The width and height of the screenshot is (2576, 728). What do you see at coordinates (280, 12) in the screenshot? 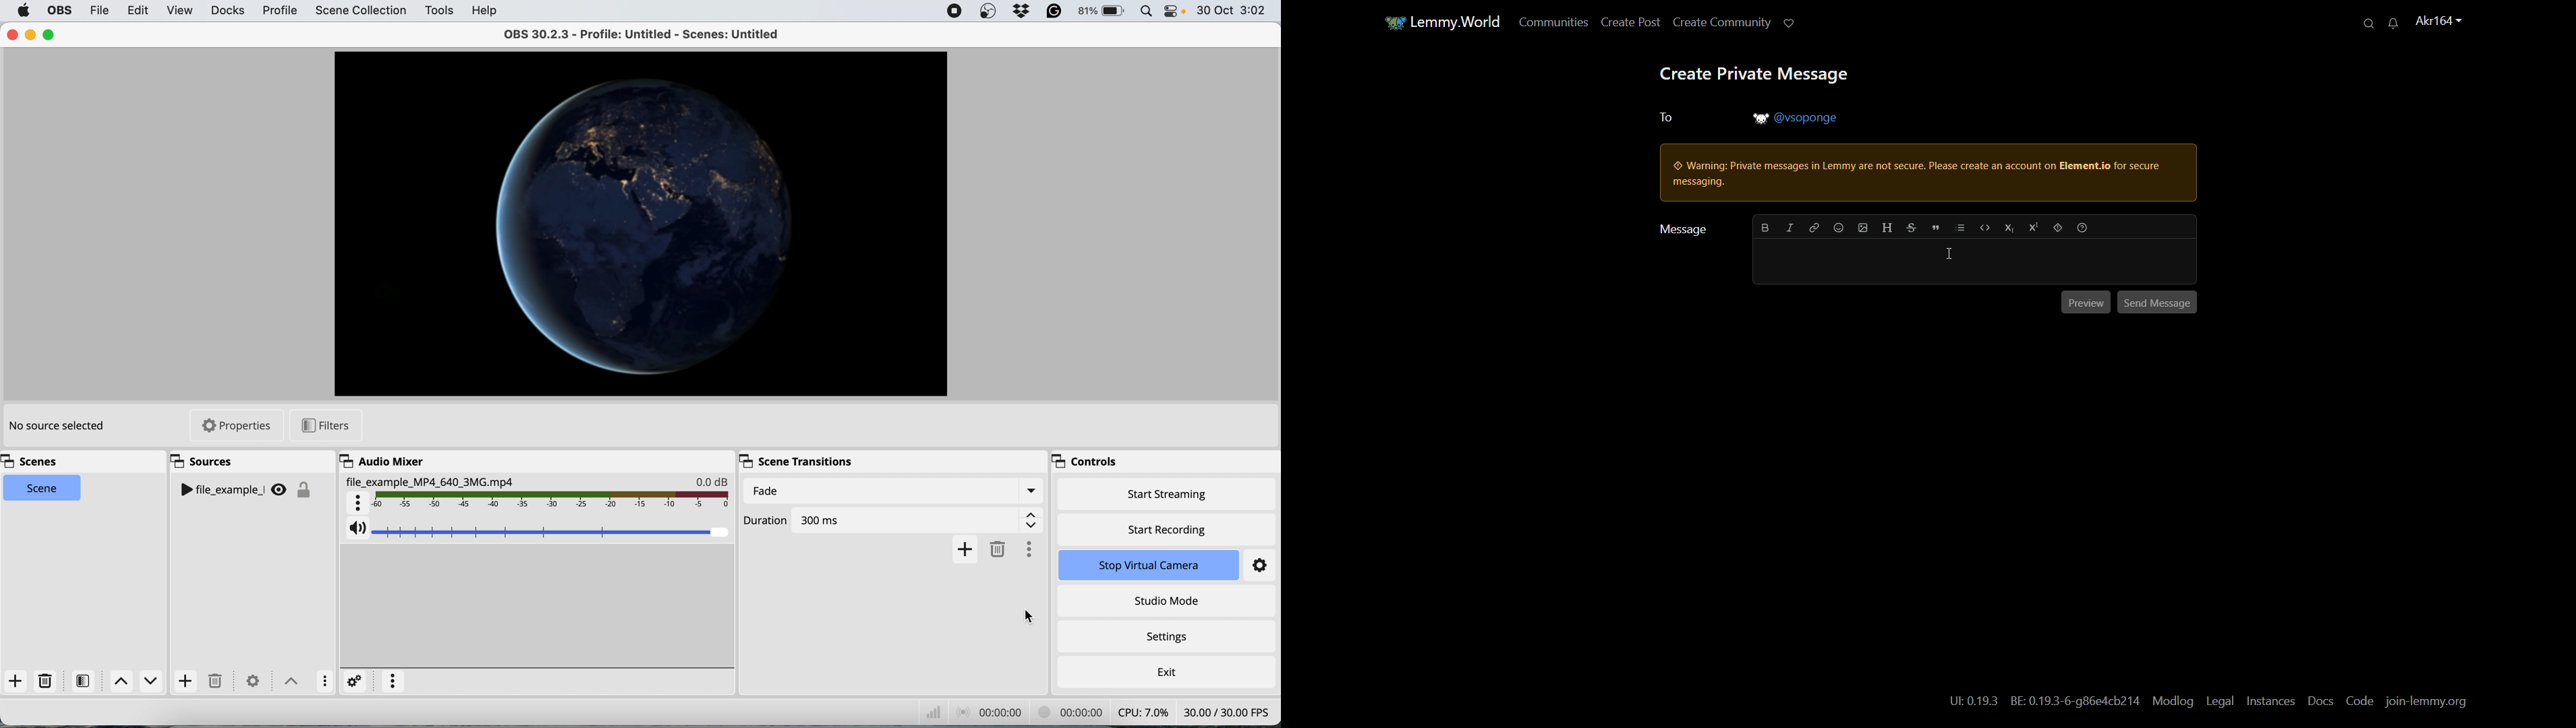
I see `profile` at bounding box center [280, 12].